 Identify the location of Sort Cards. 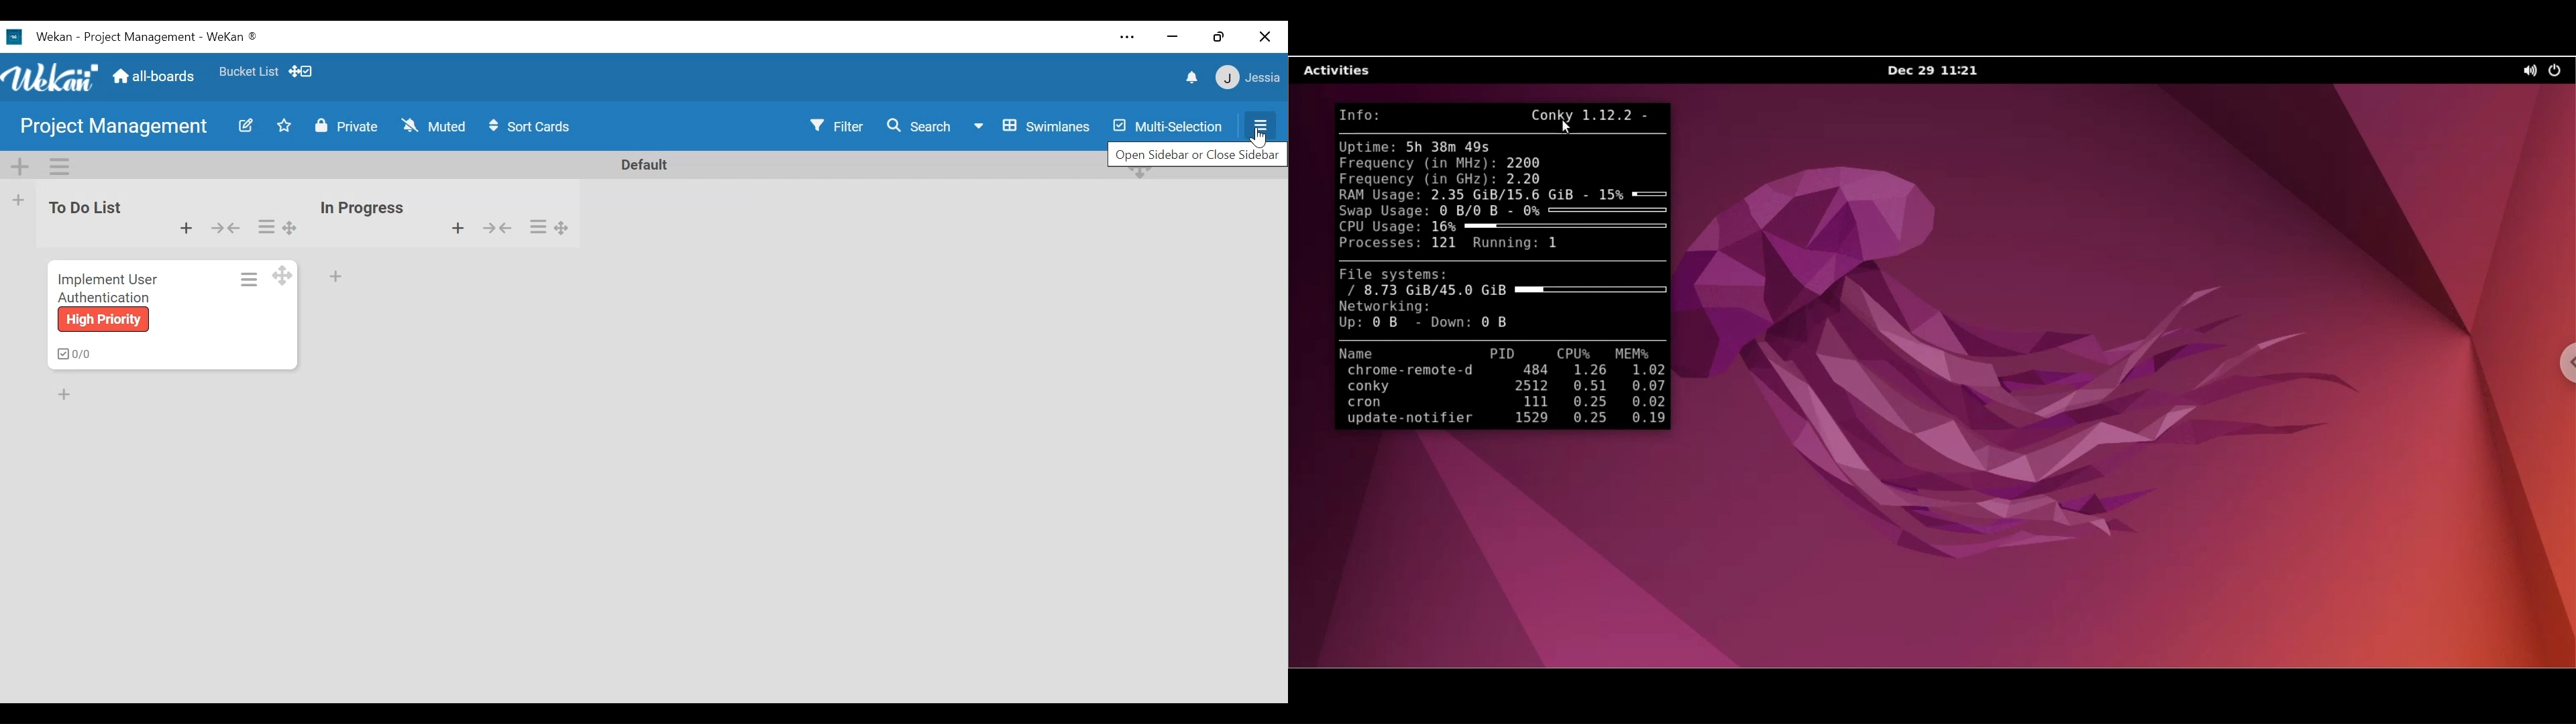
(532, 126).